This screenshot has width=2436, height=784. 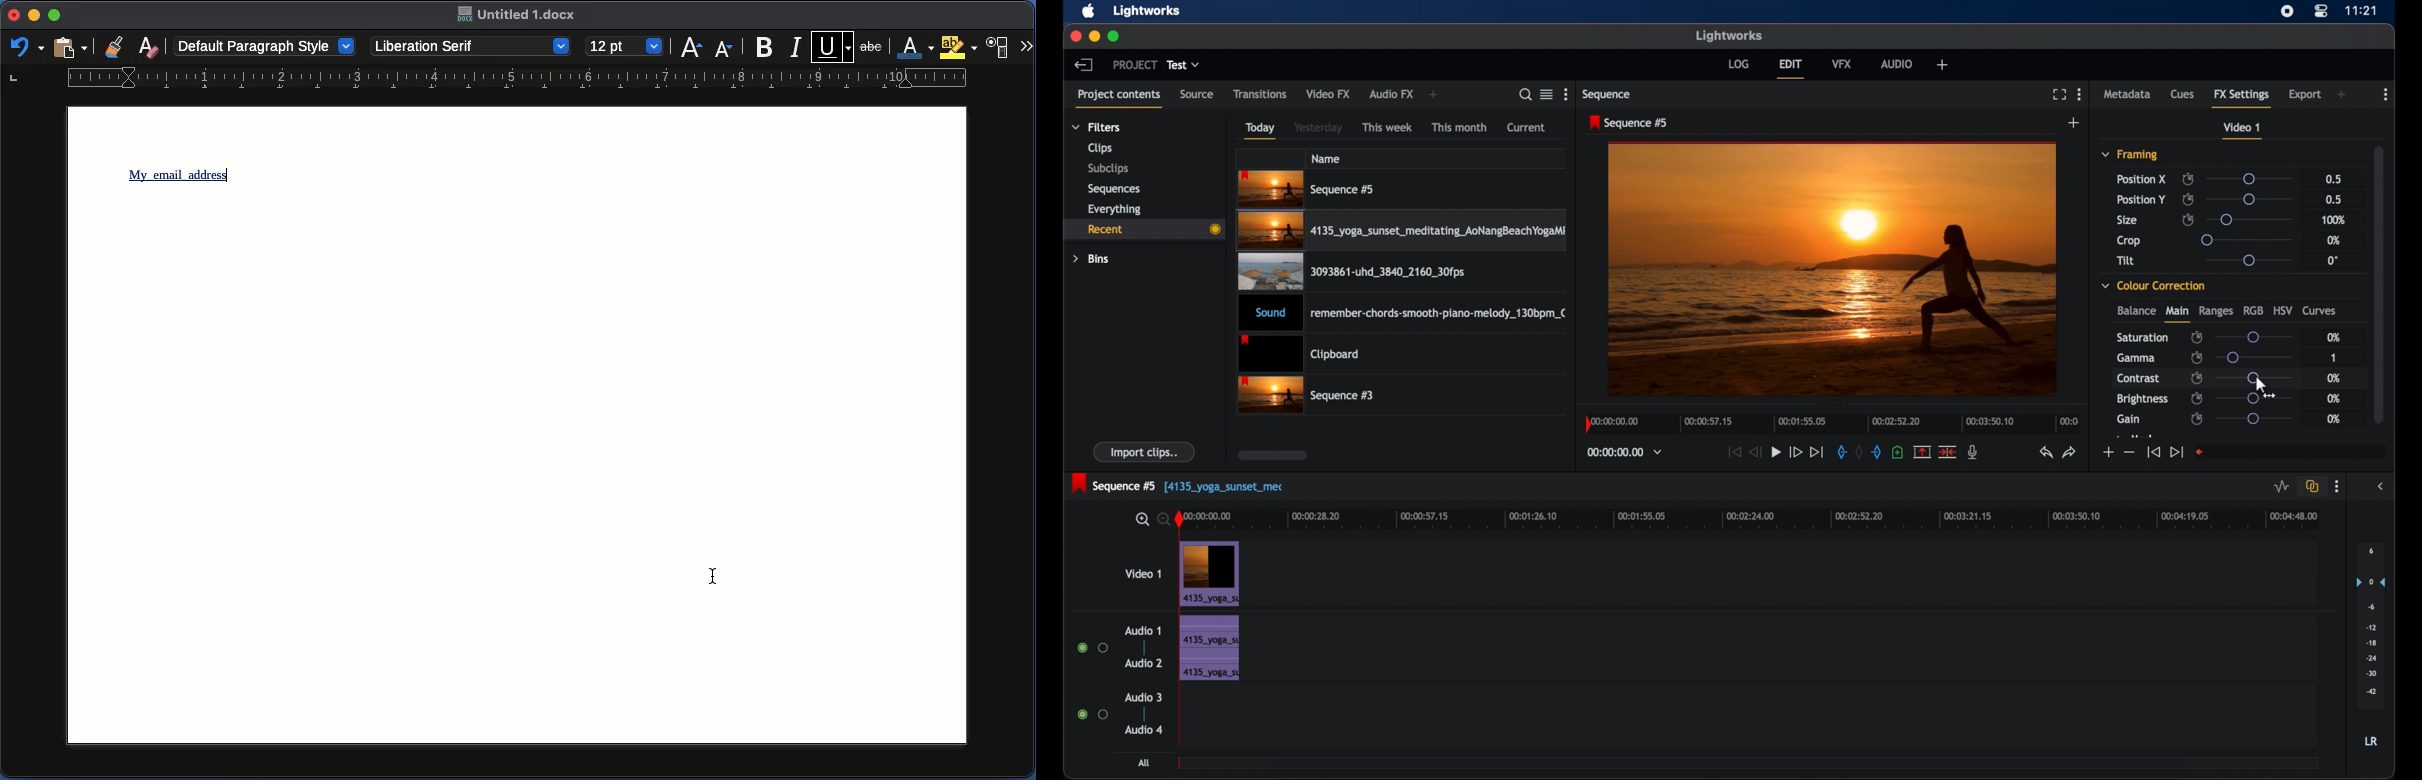 What do you see at coordinates (1115, 36) in the screenshot?
I see `maximize` at bounding box center [1115, 36].